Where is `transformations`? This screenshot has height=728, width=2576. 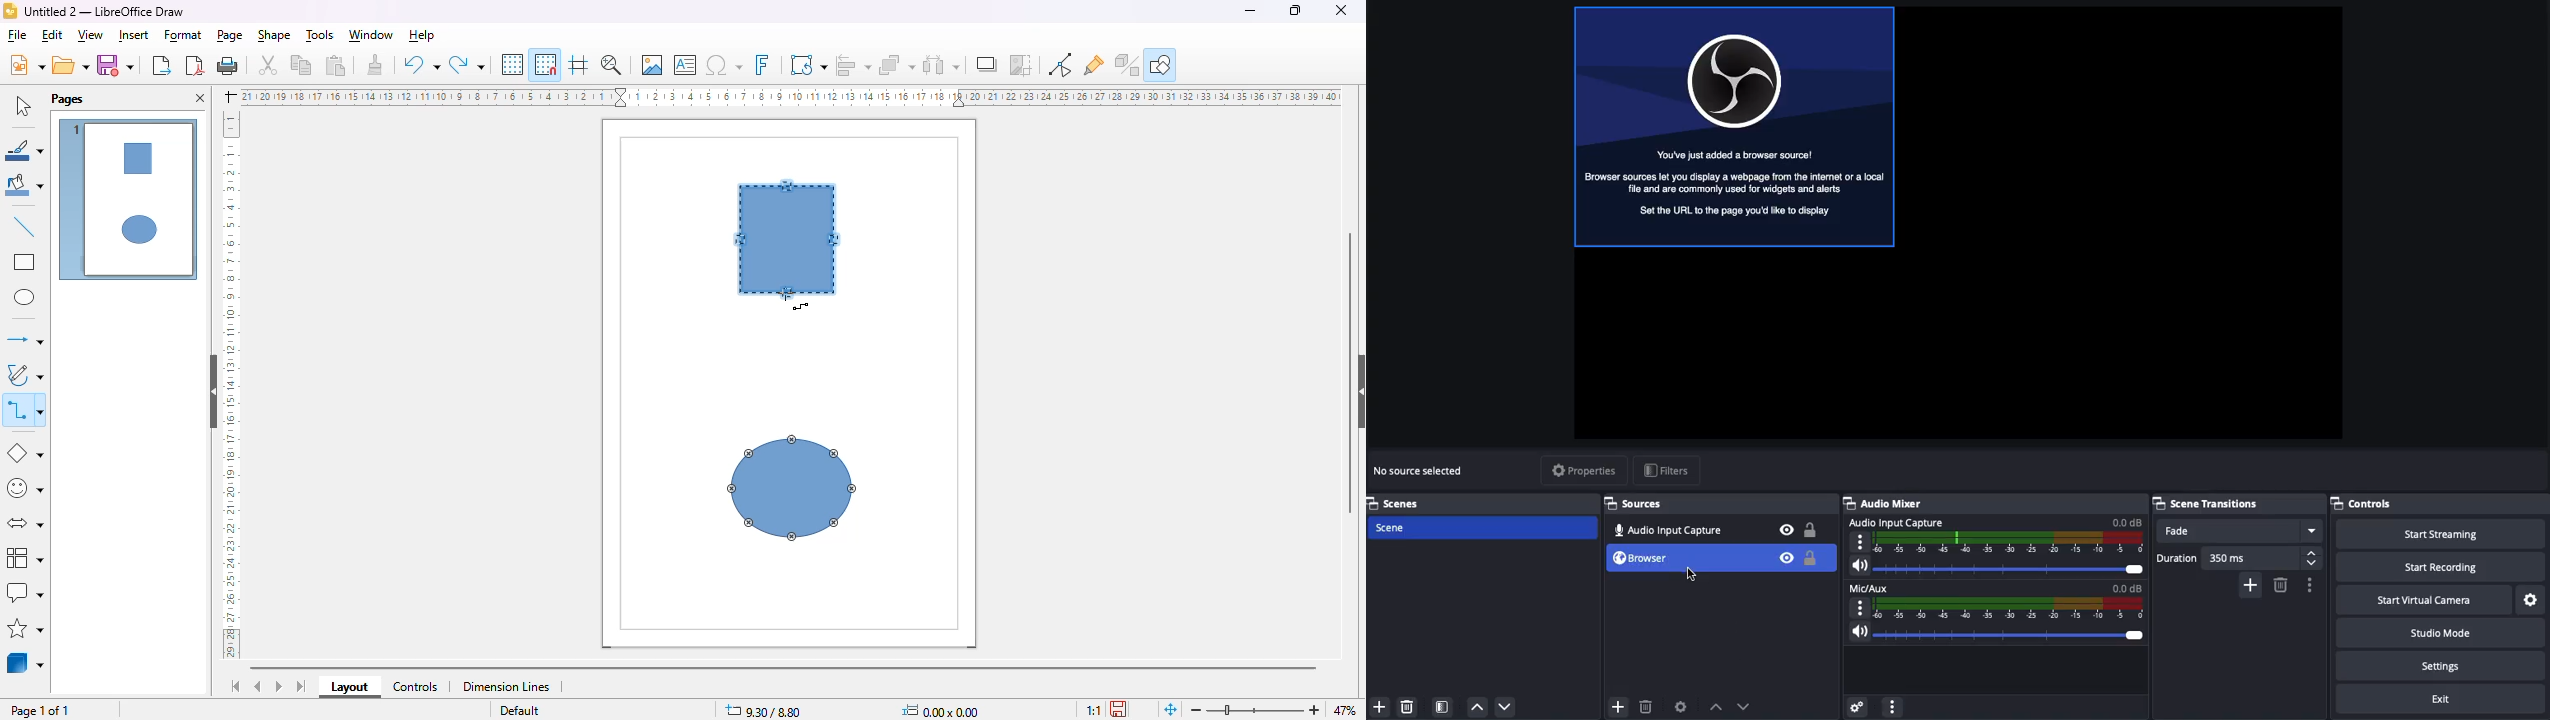 transformations is located at coordinates (808, 65).